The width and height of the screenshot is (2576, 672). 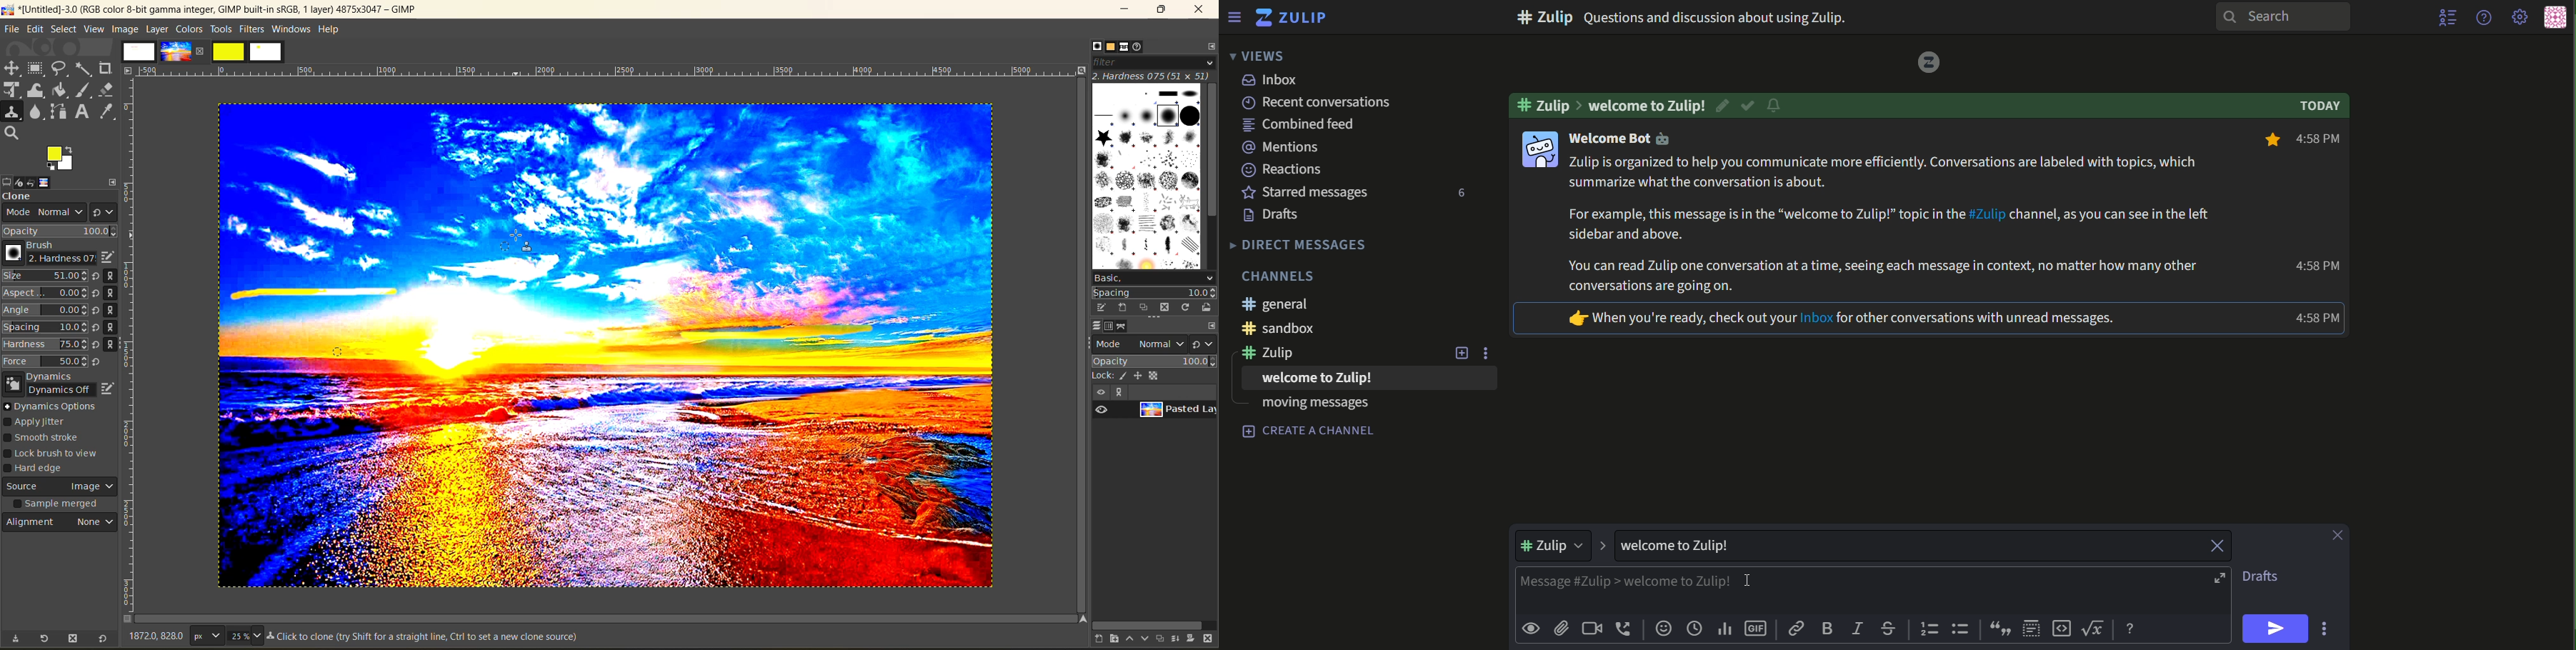 What do you see at coordinates (84, 68) in the screenshot?
I see `fuzzy text` at bounding box center [84, 68].